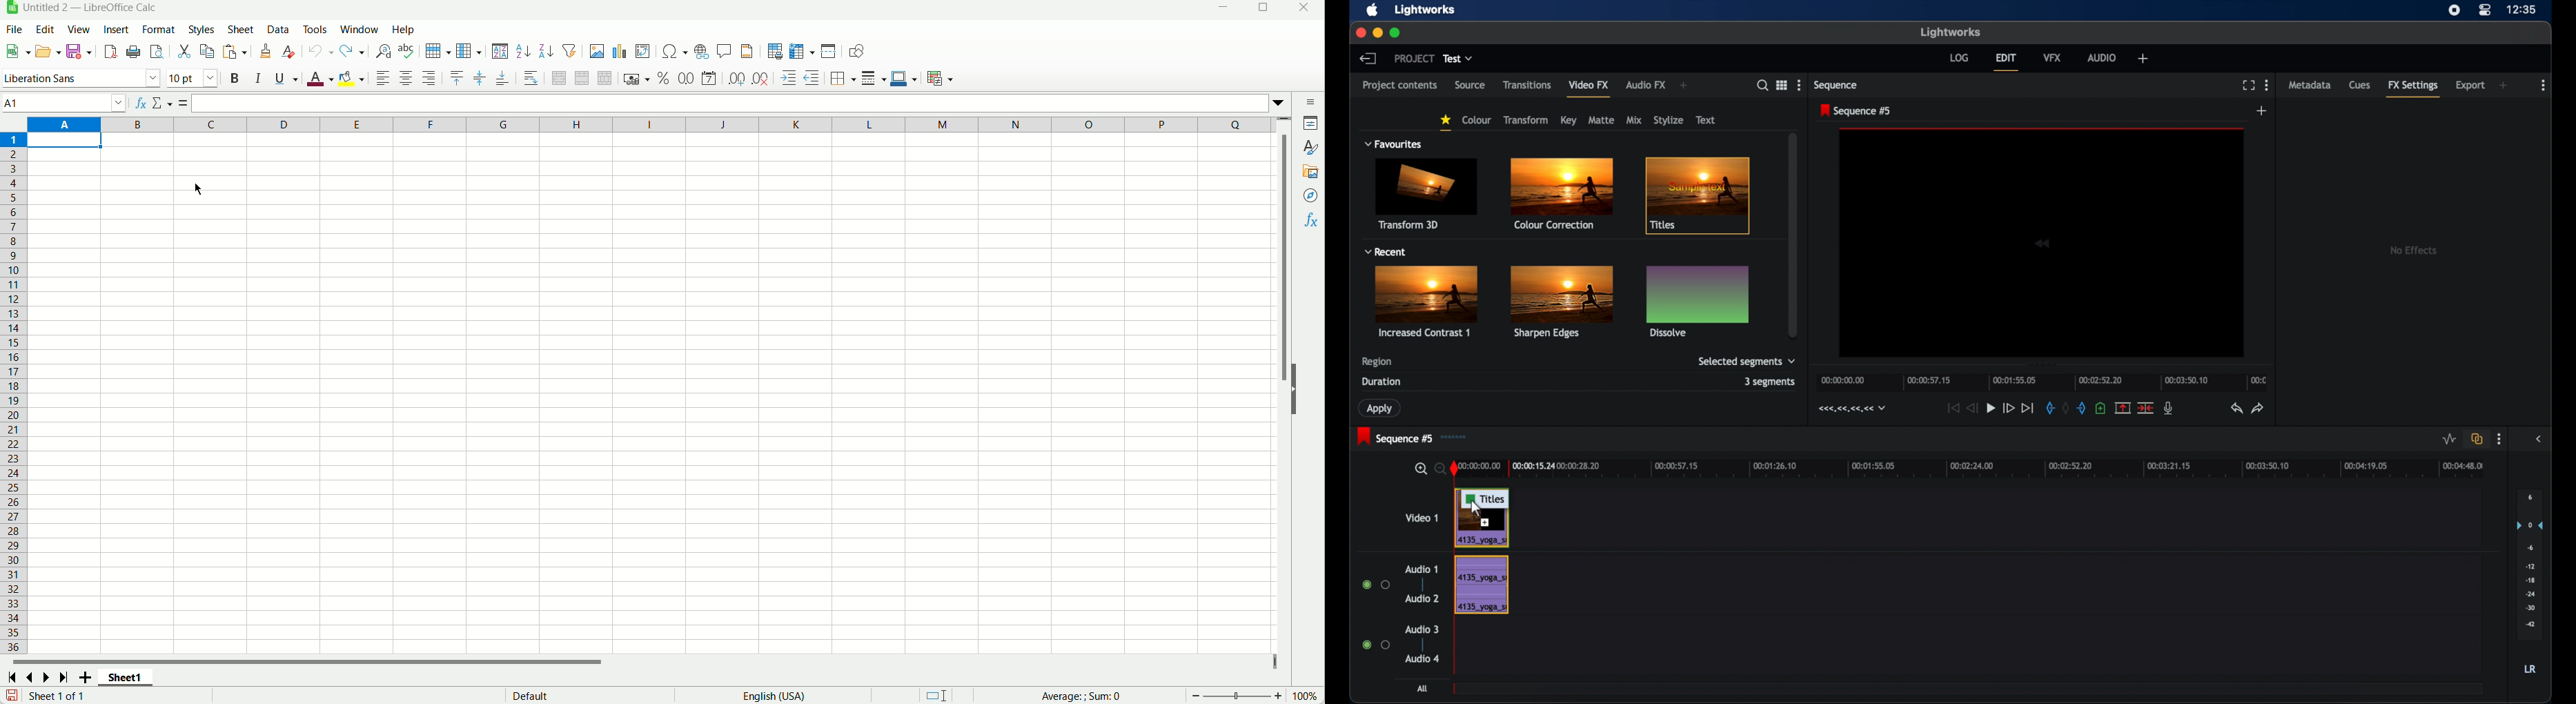 Image resolution: width=2576 pixels, height=728 pixels. What do you see at coordinates (747, 51) in the screenshot?
I see `Header and footer` at bounding box center [747, 51].